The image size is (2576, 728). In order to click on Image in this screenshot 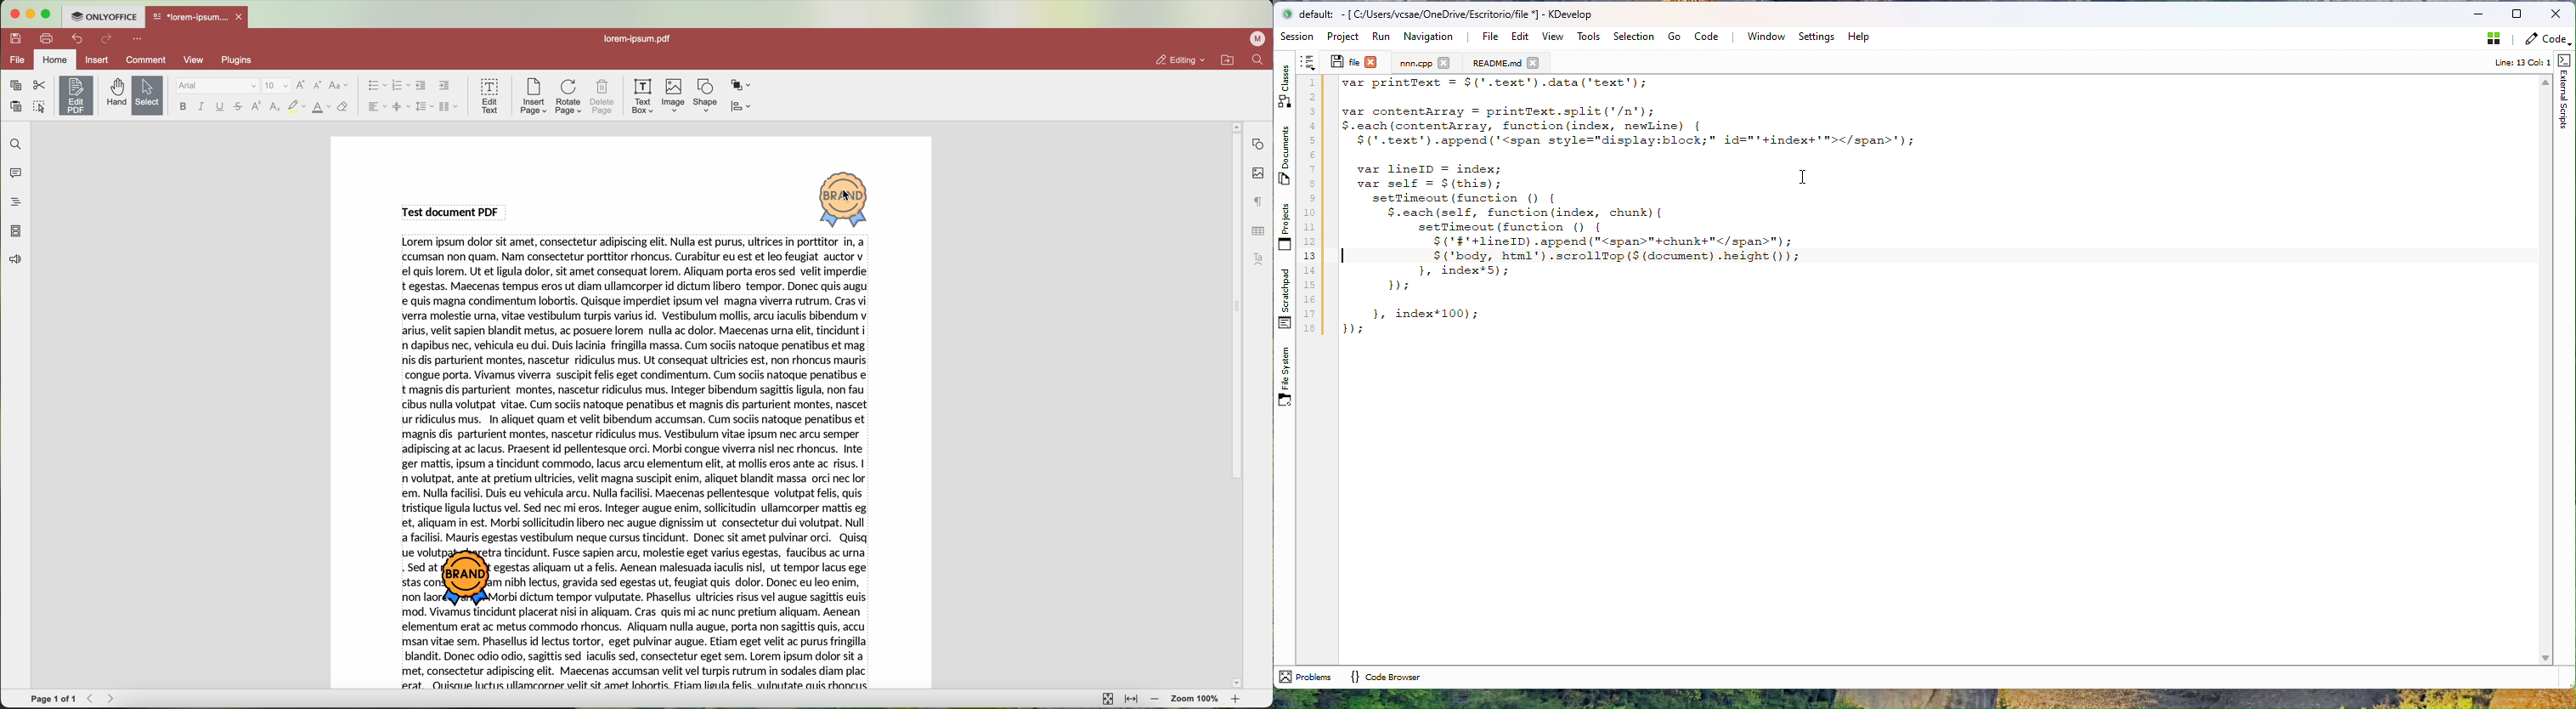, I will do `click(674, 96)`.